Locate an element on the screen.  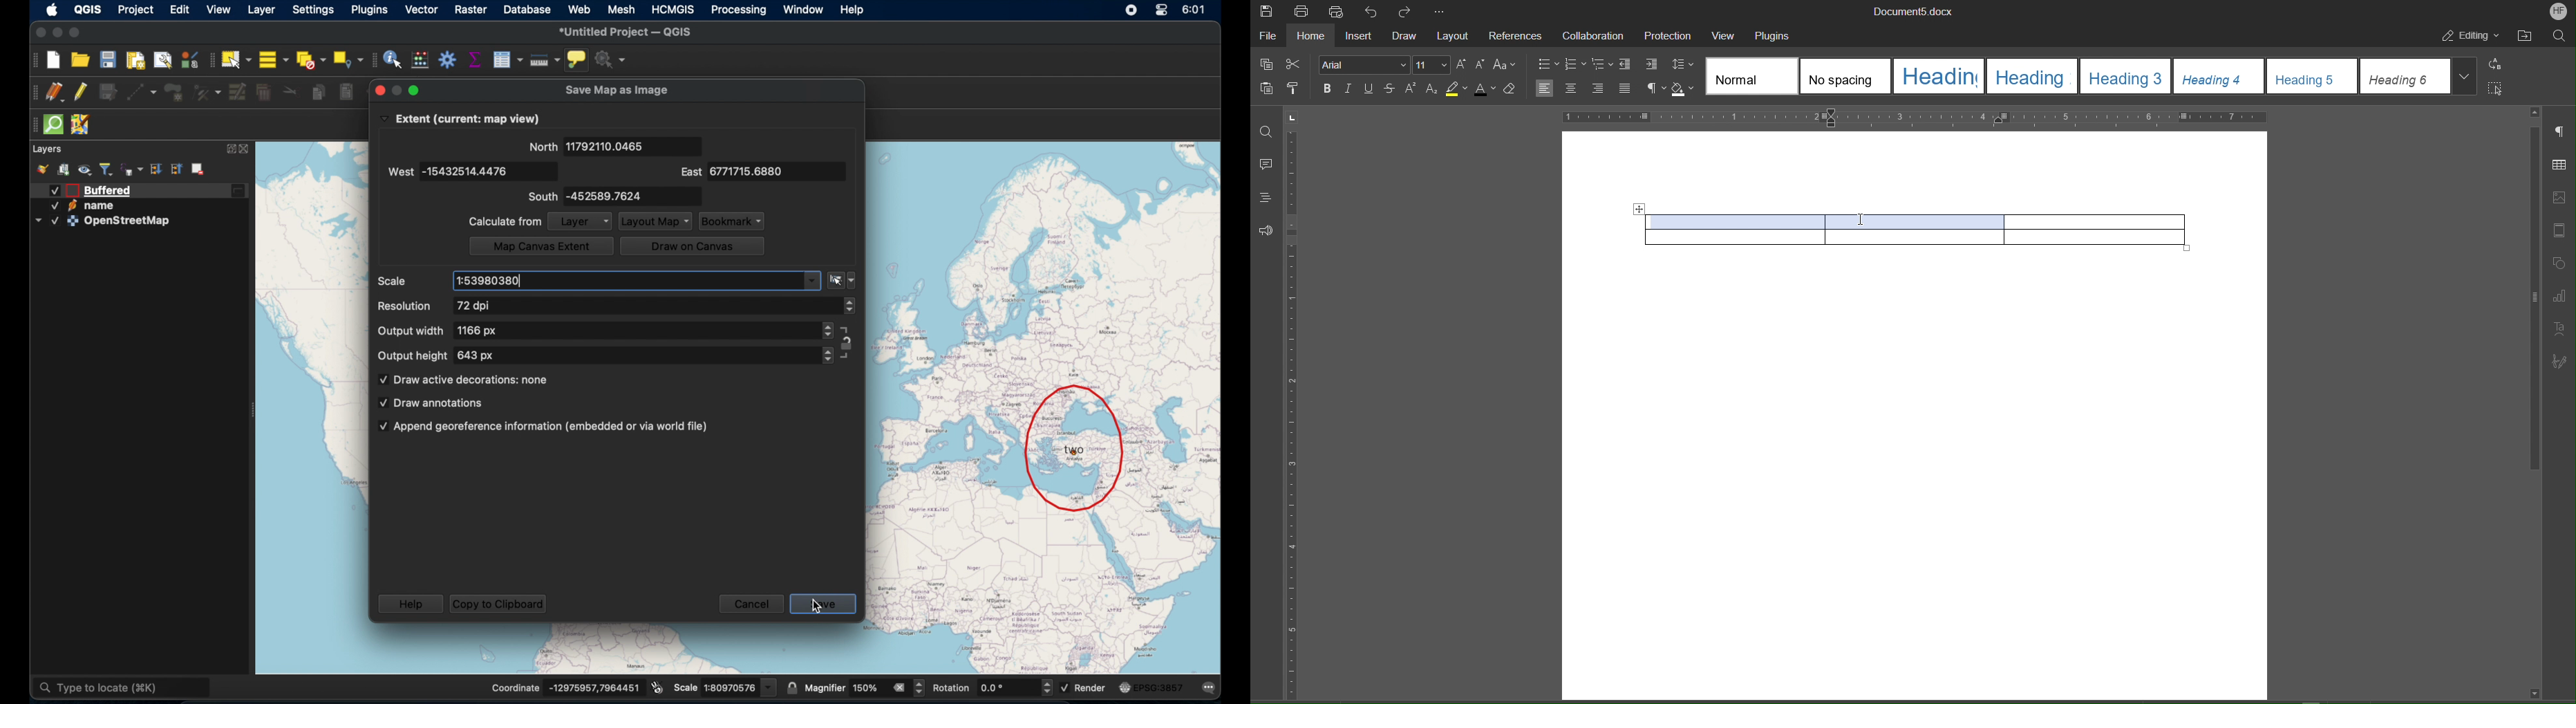
output width is located at coordinates (411, 331).